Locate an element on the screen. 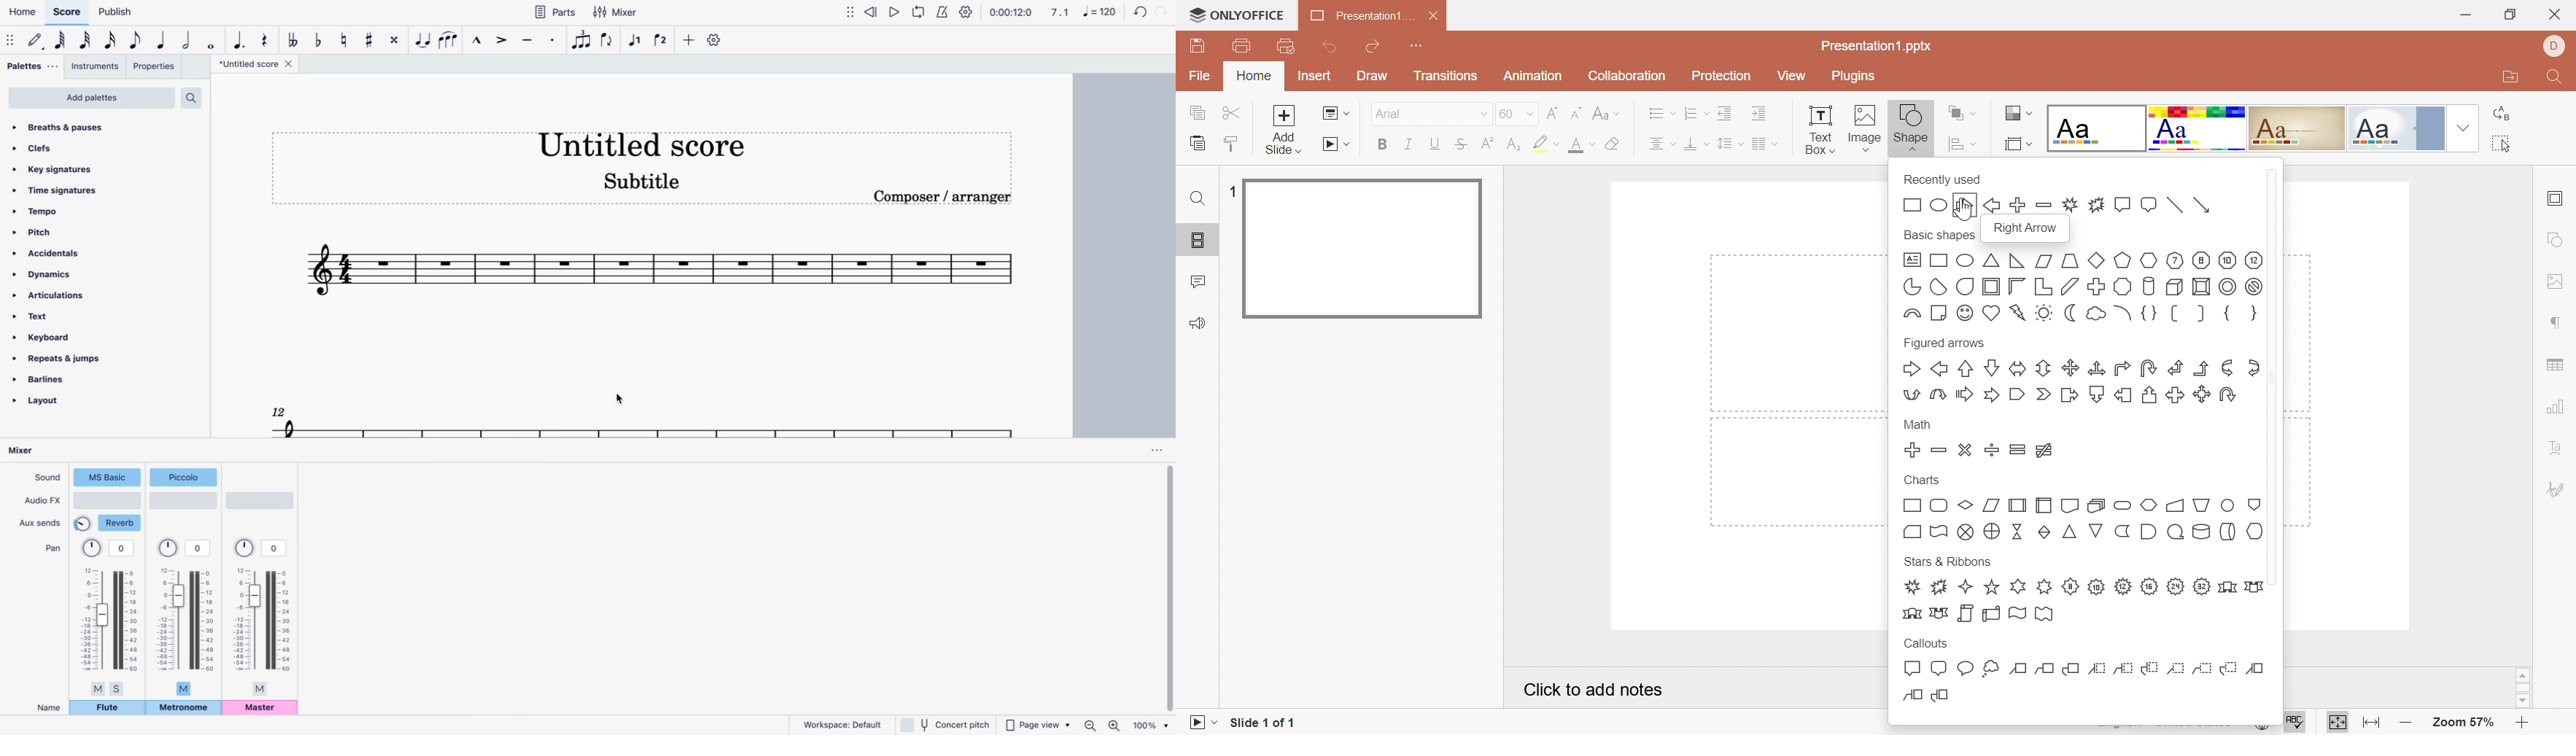 The height and width of the screenshot is (756, 2576). palettes is located at coordinates (30, 66).